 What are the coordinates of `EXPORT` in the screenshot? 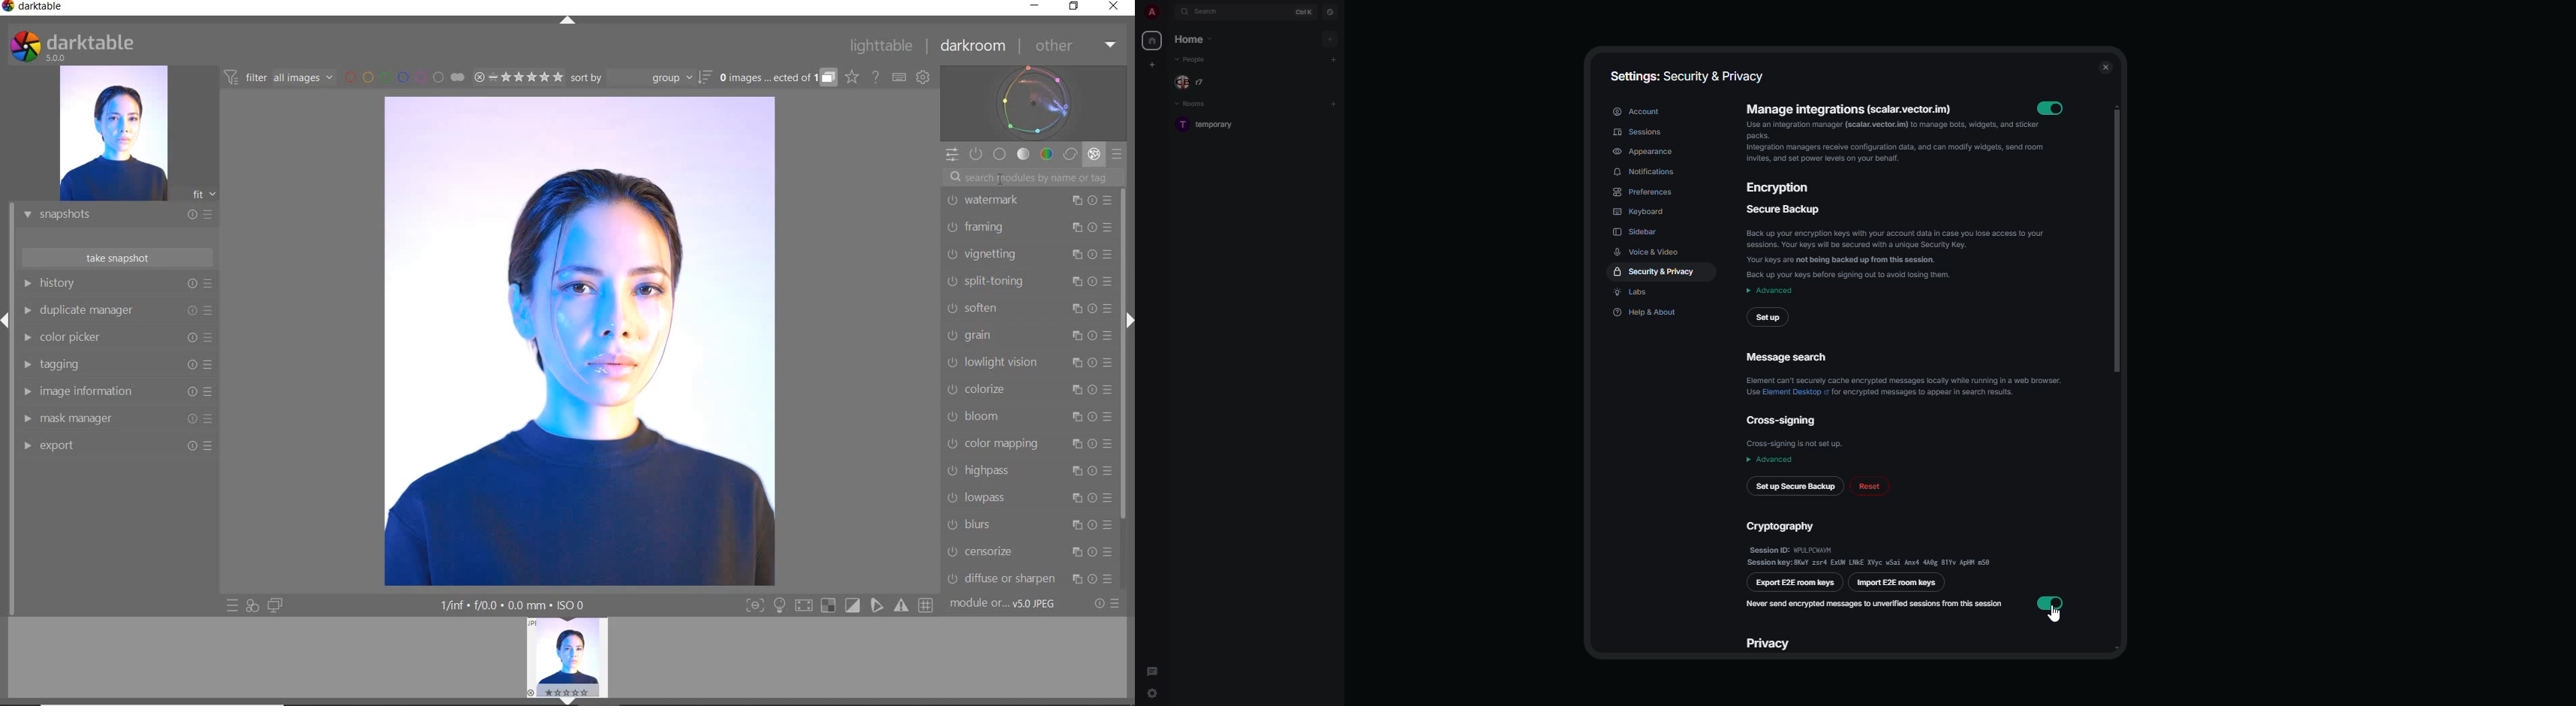 It's located at (113, 445).